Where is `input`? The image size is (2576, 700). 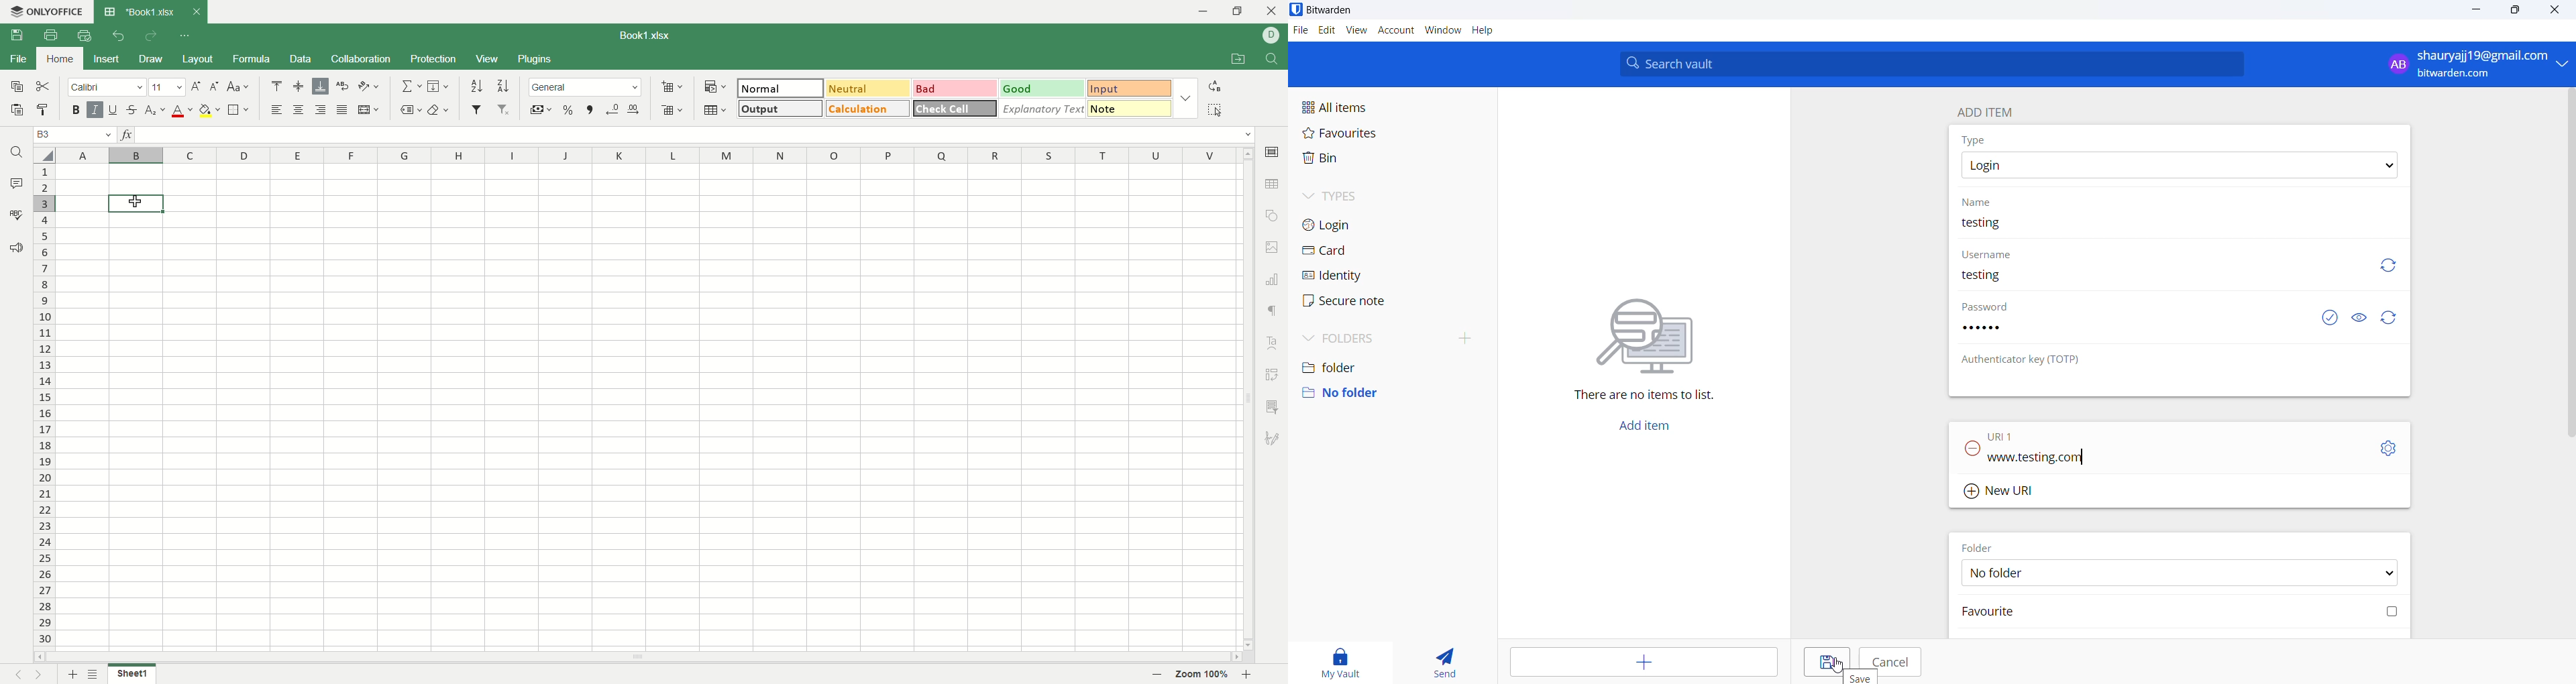 input is located at coordinates (1130, 108).